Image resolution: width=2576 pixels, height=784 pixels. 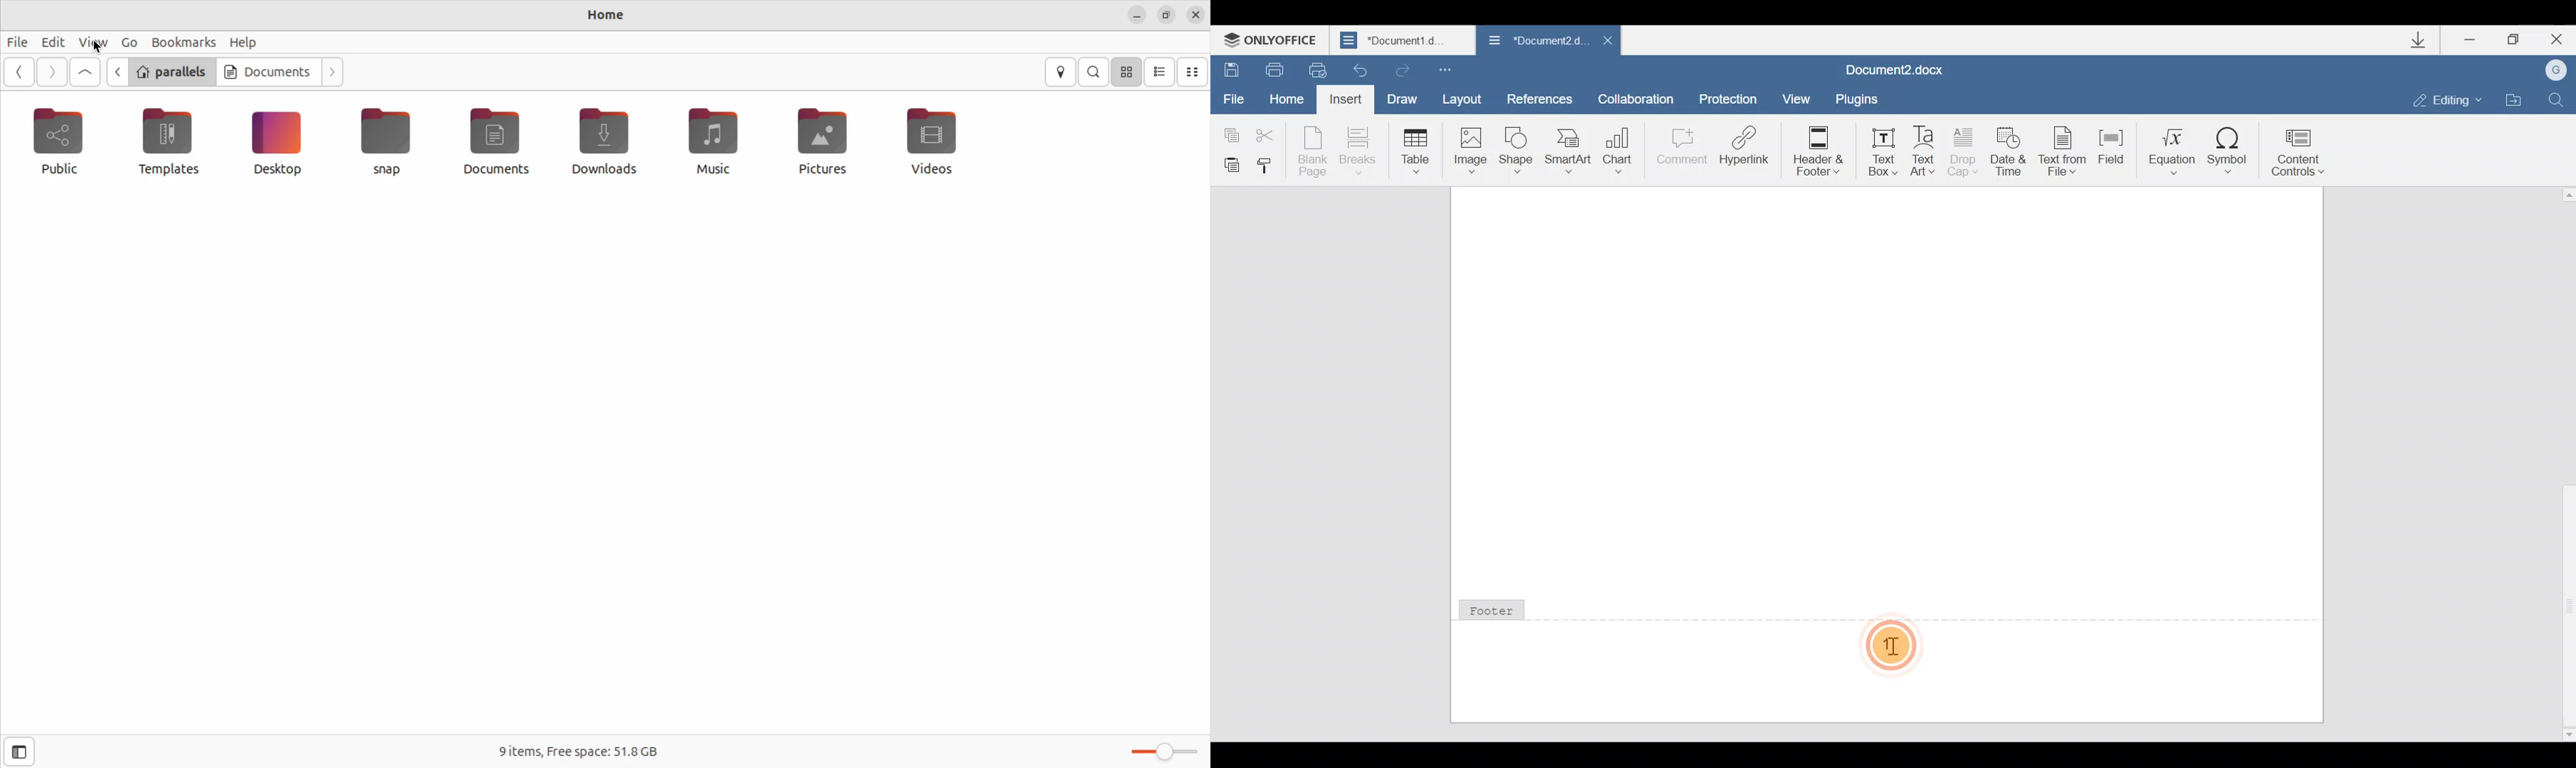 I want to click on Insert, so click(x=1346, y=100).